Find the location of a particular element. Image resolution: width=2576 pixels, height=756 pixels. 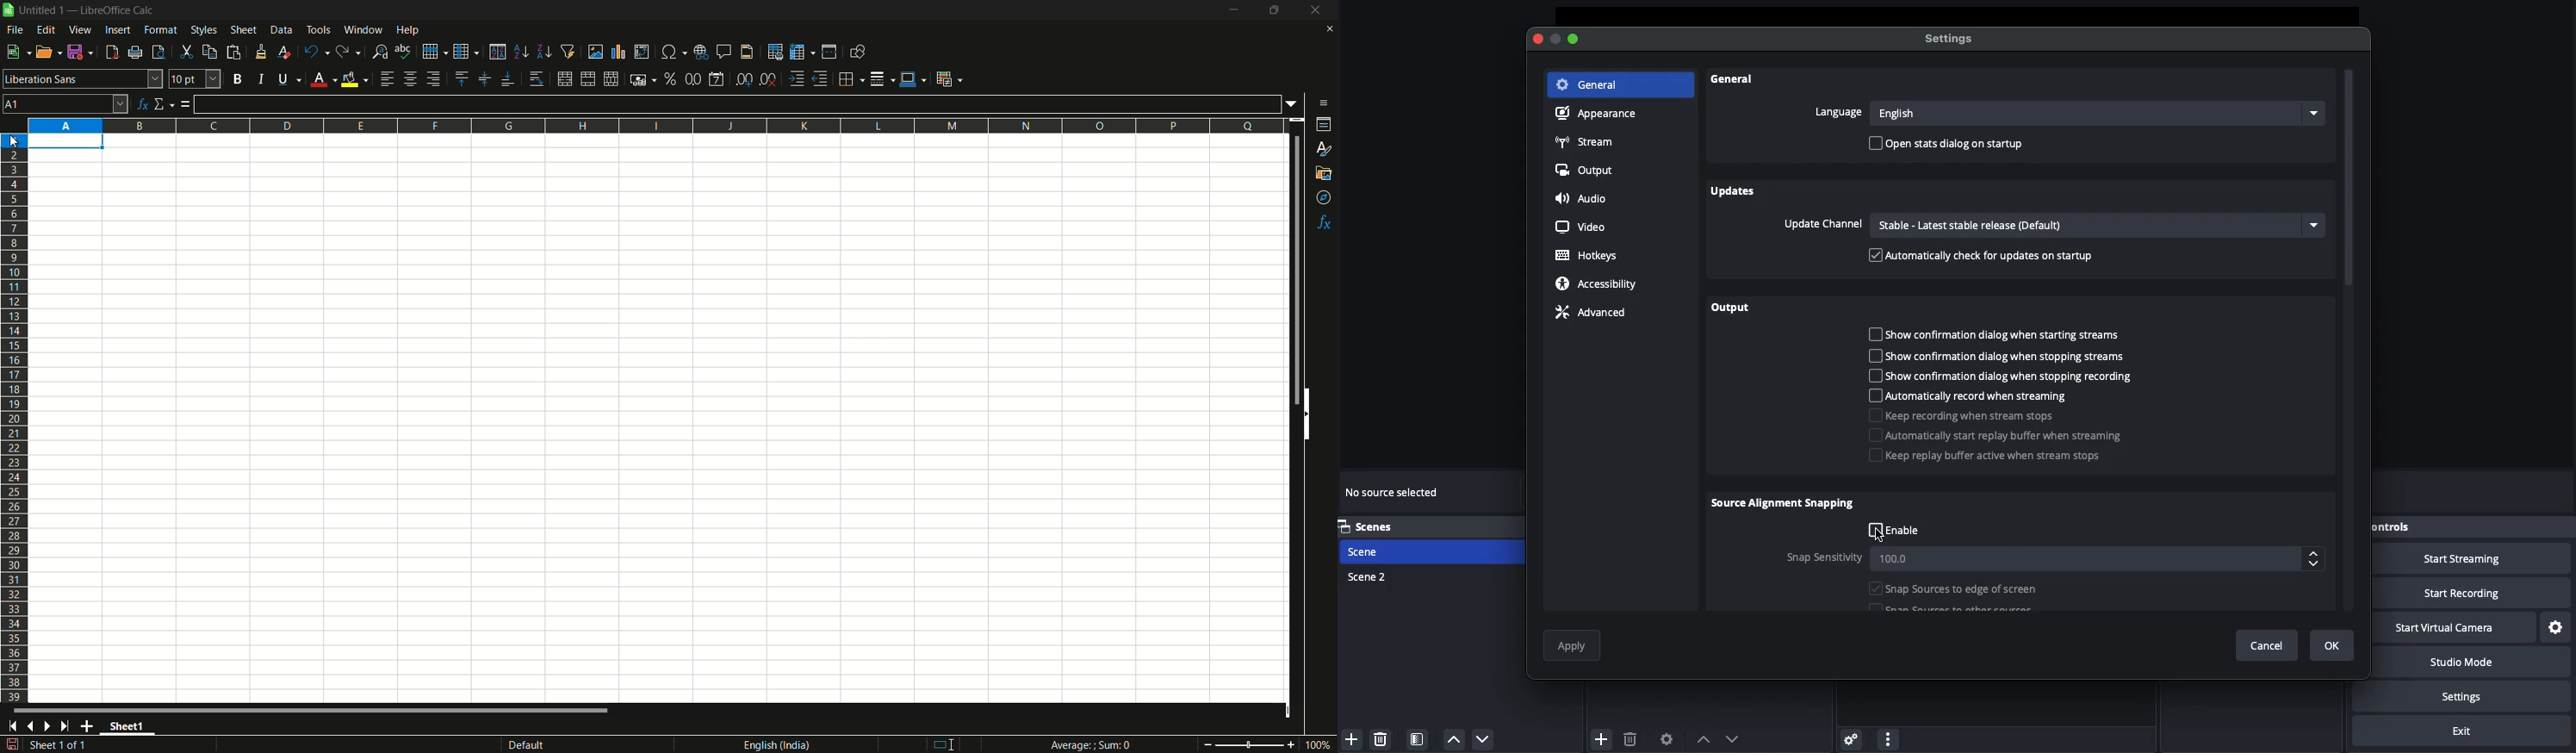

navigator is located at coordinates (1325, 198).